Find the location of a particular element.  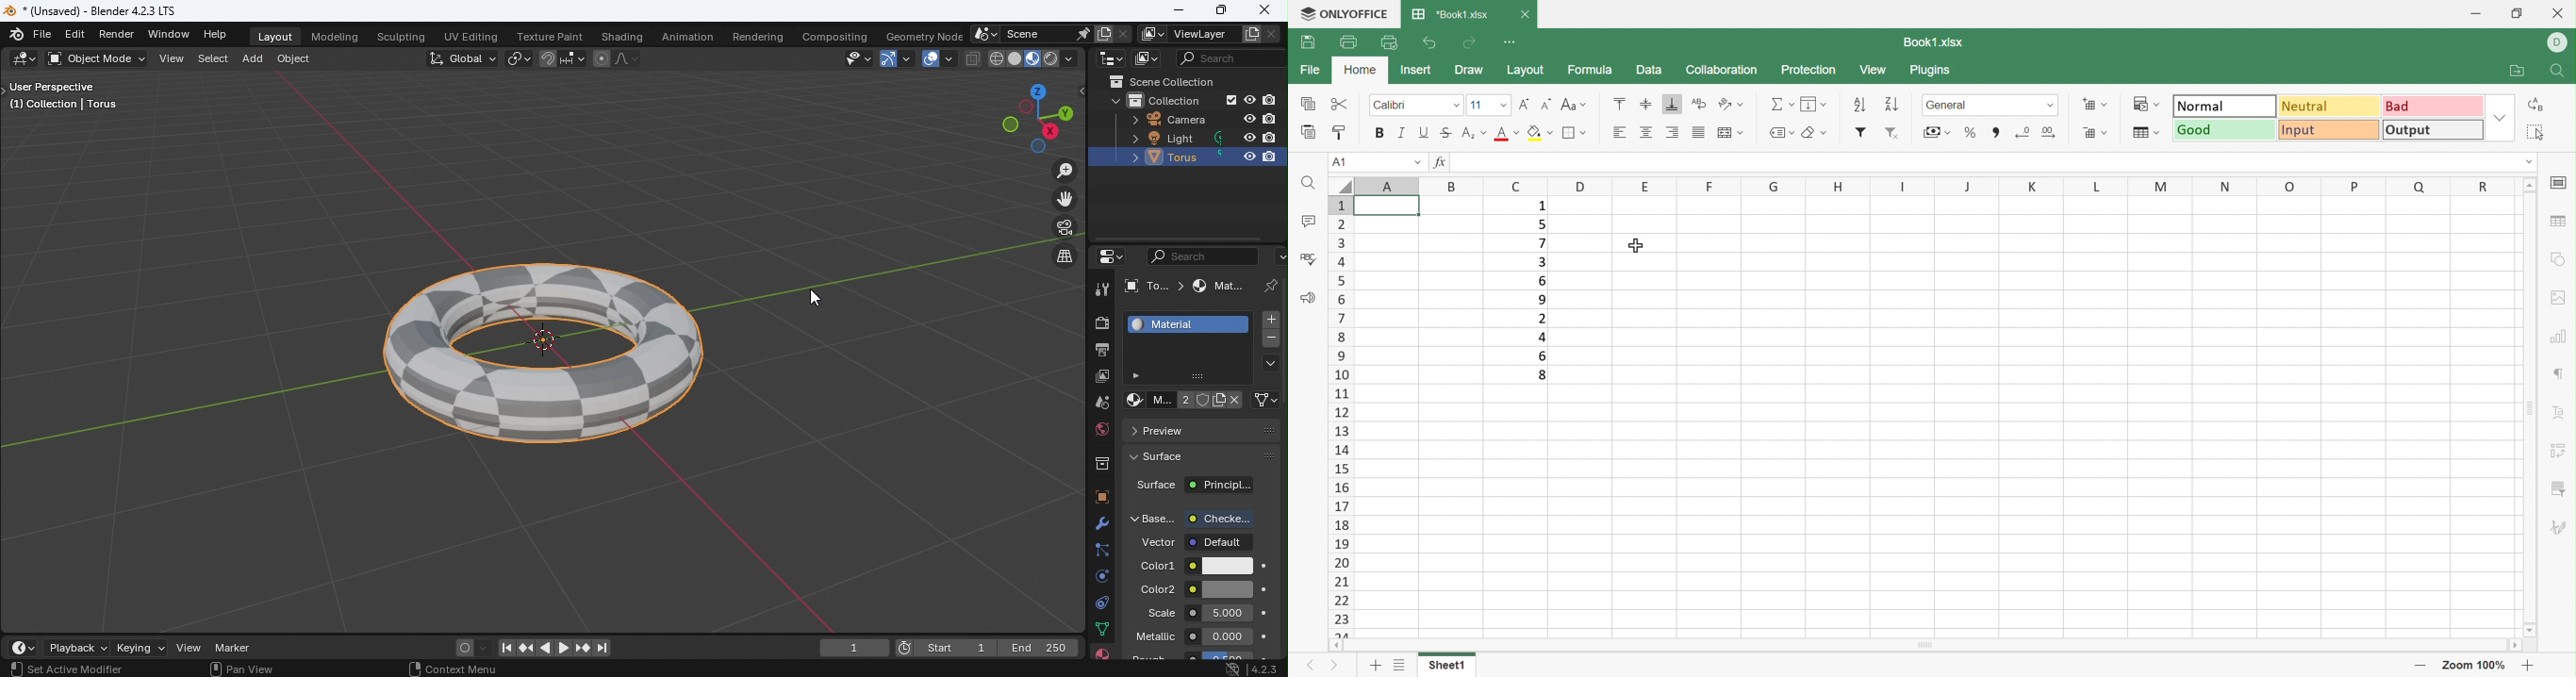

Texture paint is located at coordinates (551, 35).